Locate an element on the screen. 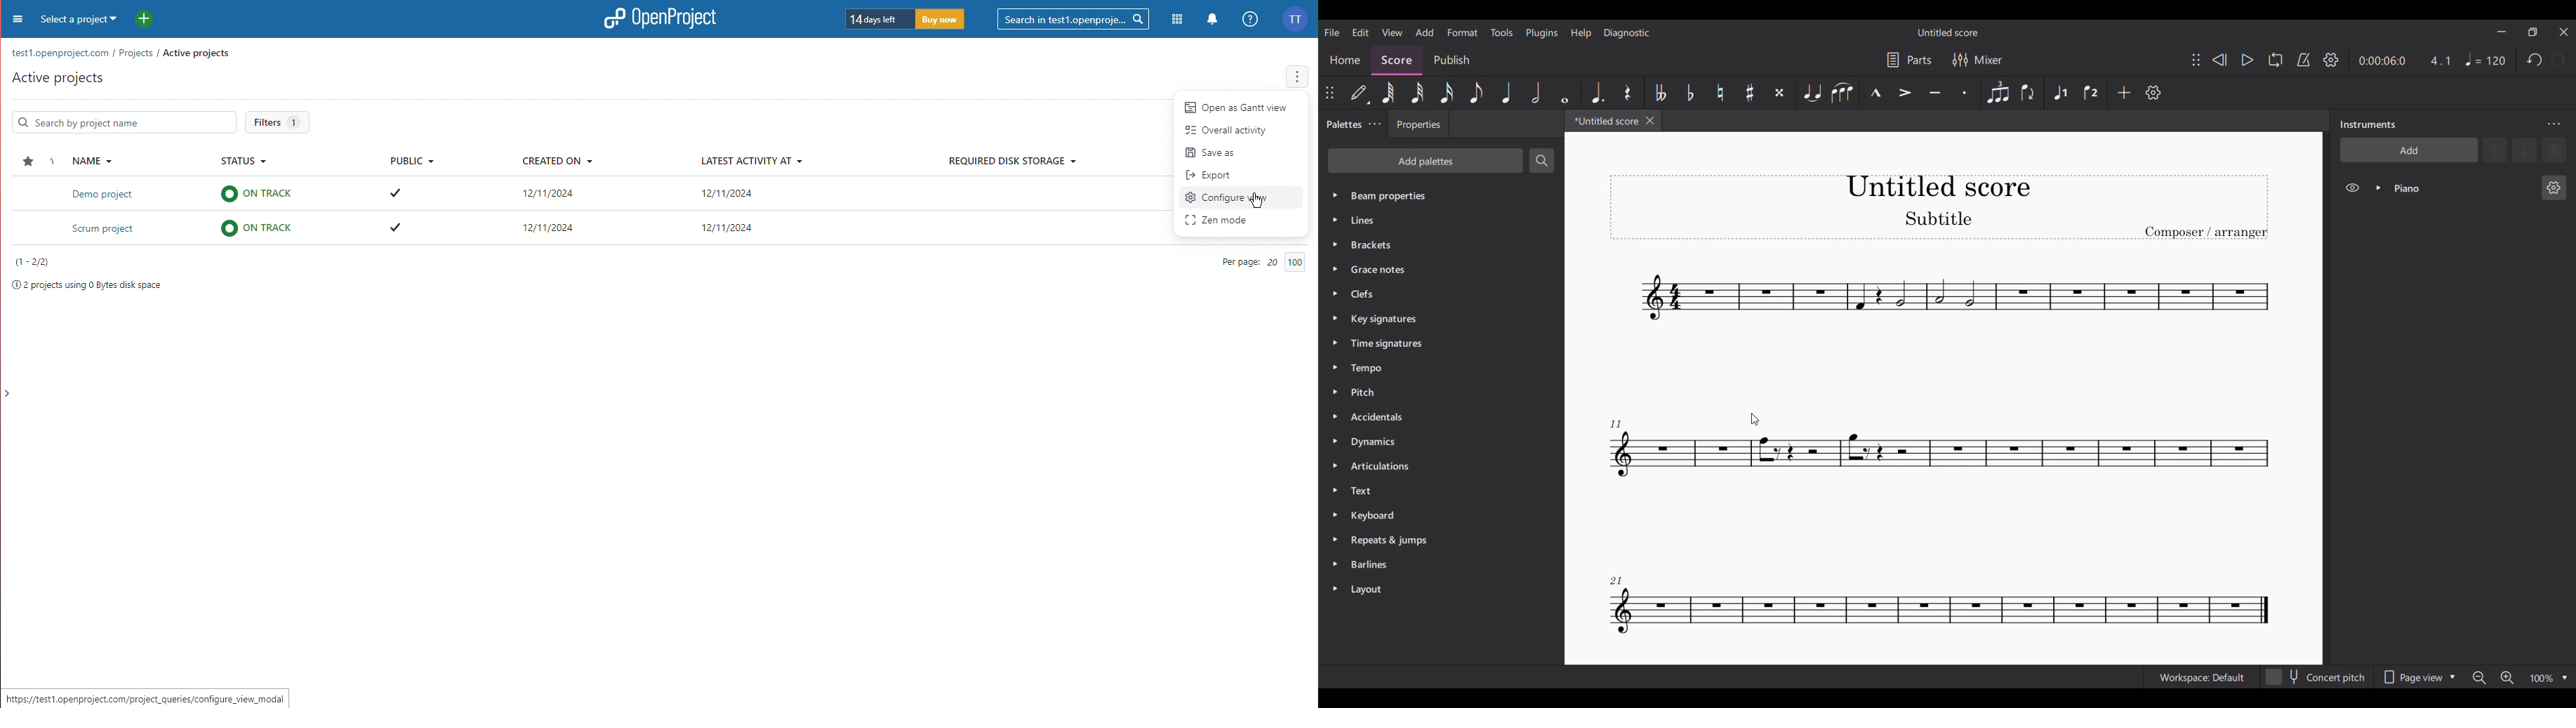 The width and height of the screenshot is (2576, 728). Tie is located at coordinates (1813, 92).